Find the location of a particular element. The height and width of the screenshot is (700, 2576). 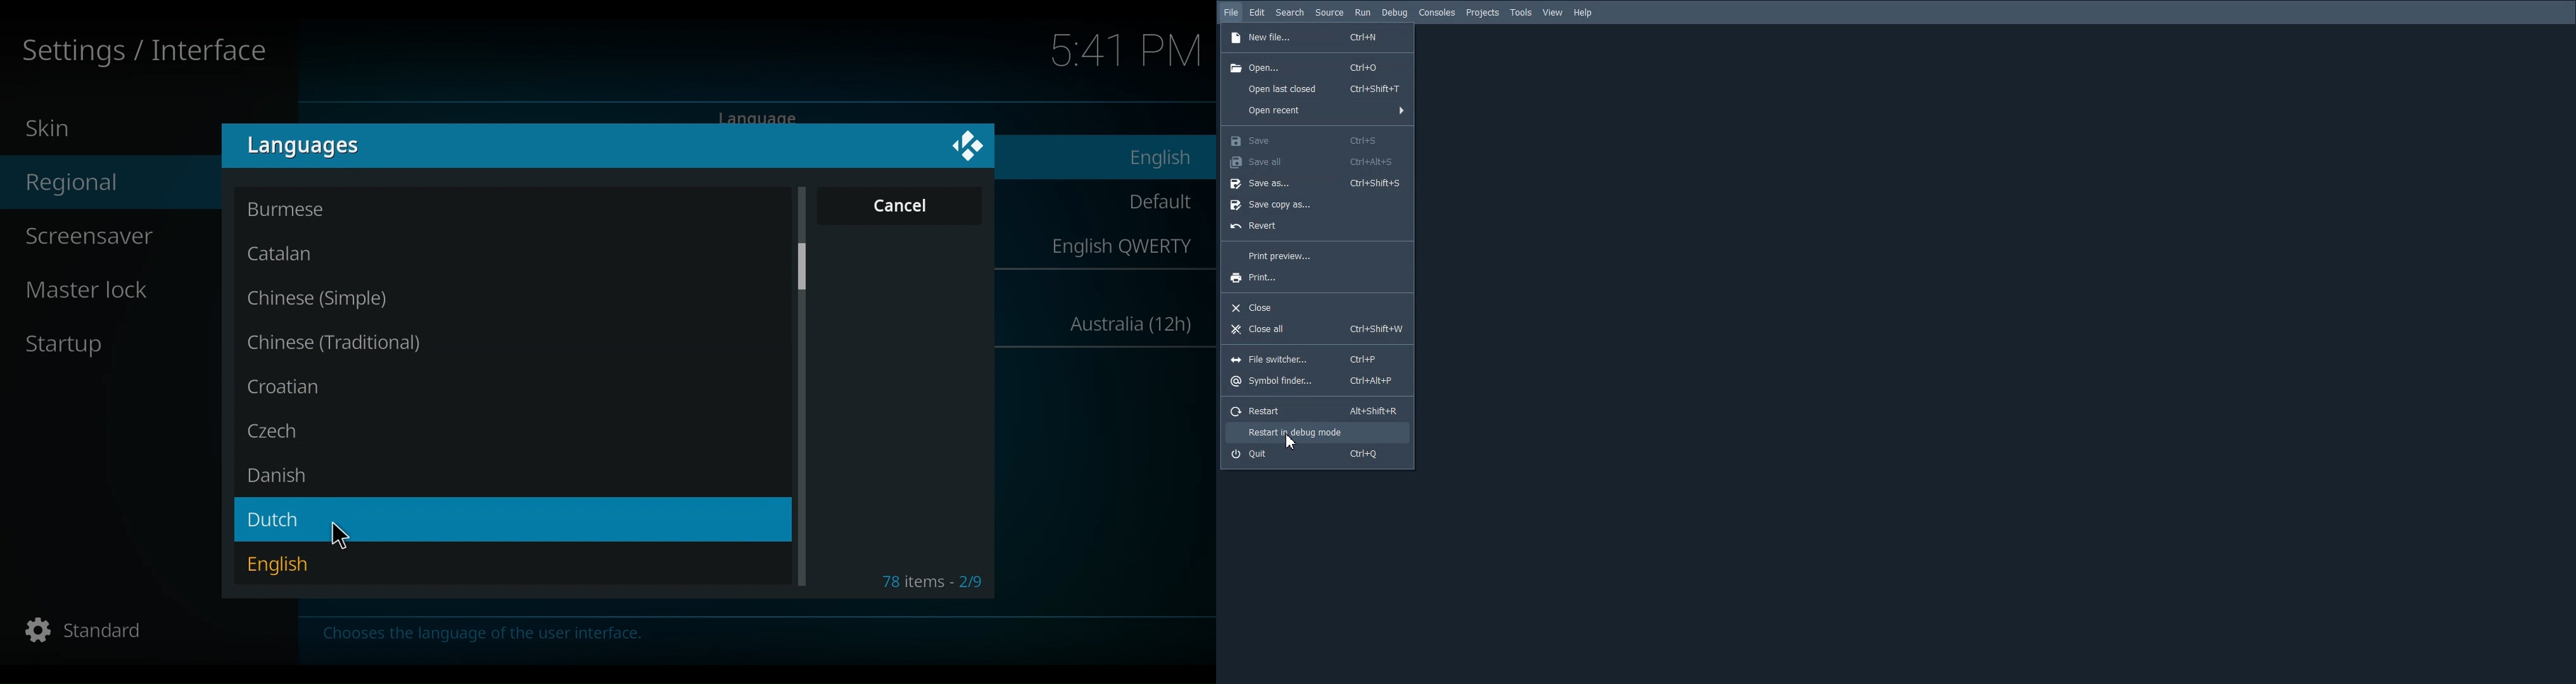

Cursor is located at coordinates (348, 536).